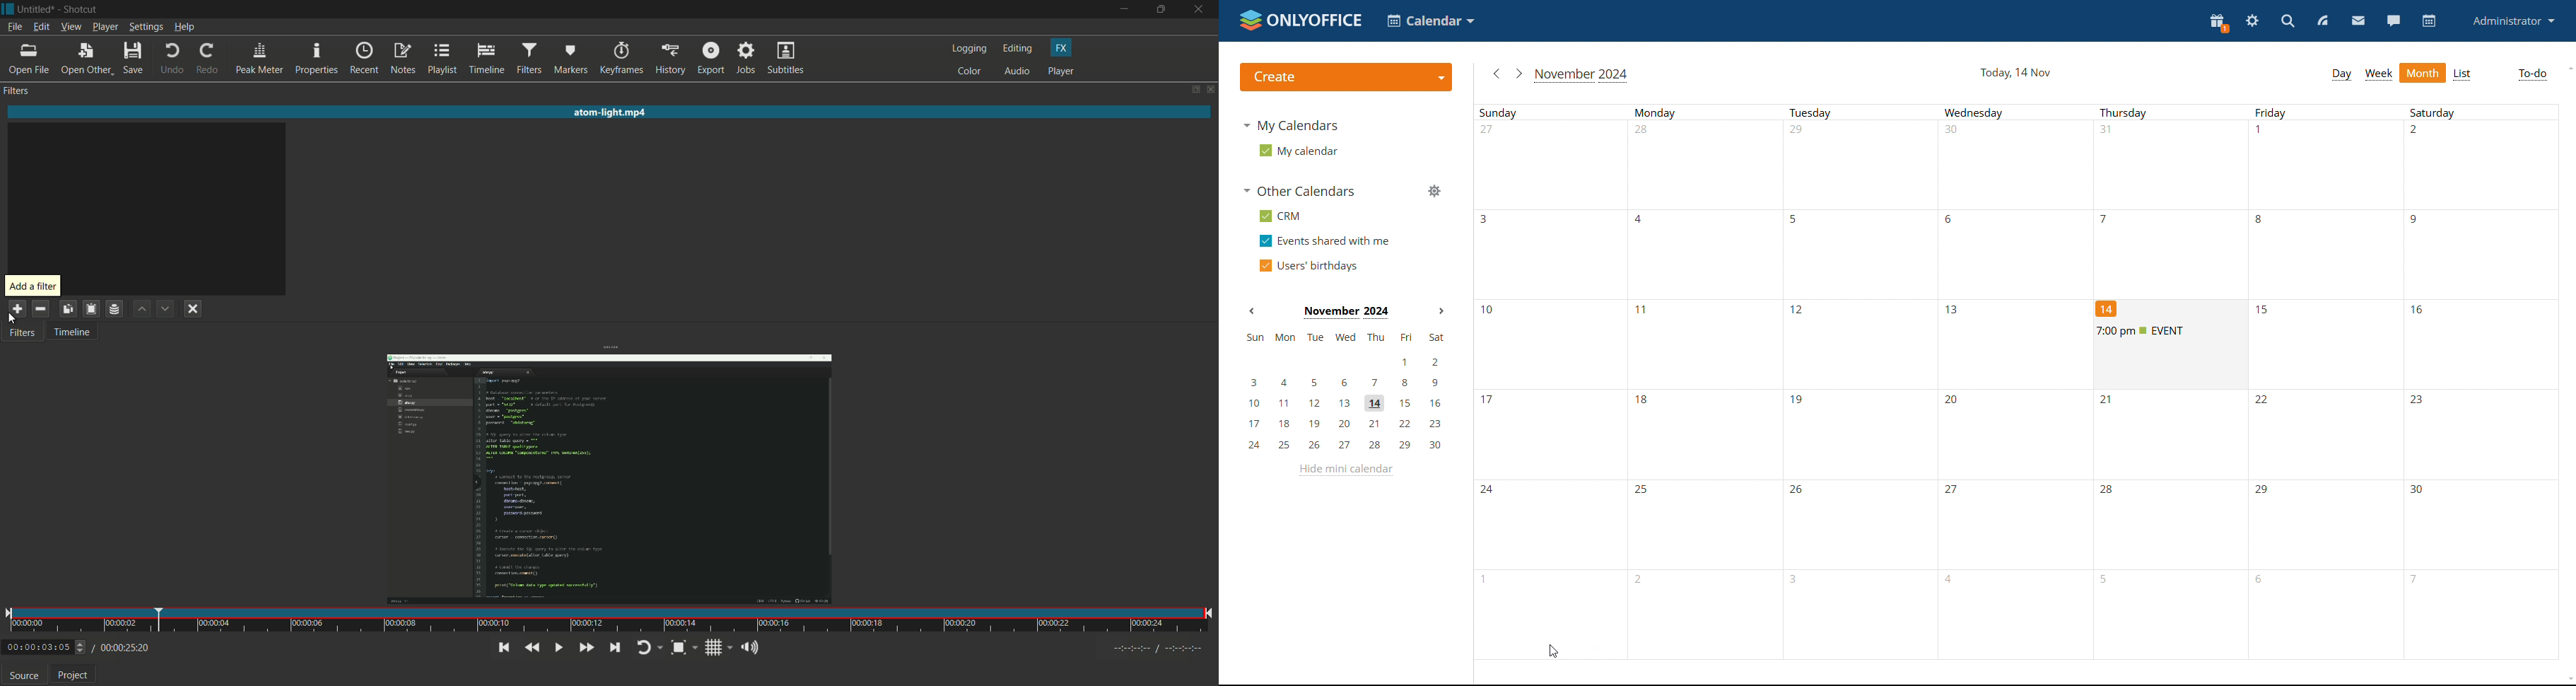 The height and width of the screenshot is (700, 2576). I want to click on select application, so click(1432, 21).